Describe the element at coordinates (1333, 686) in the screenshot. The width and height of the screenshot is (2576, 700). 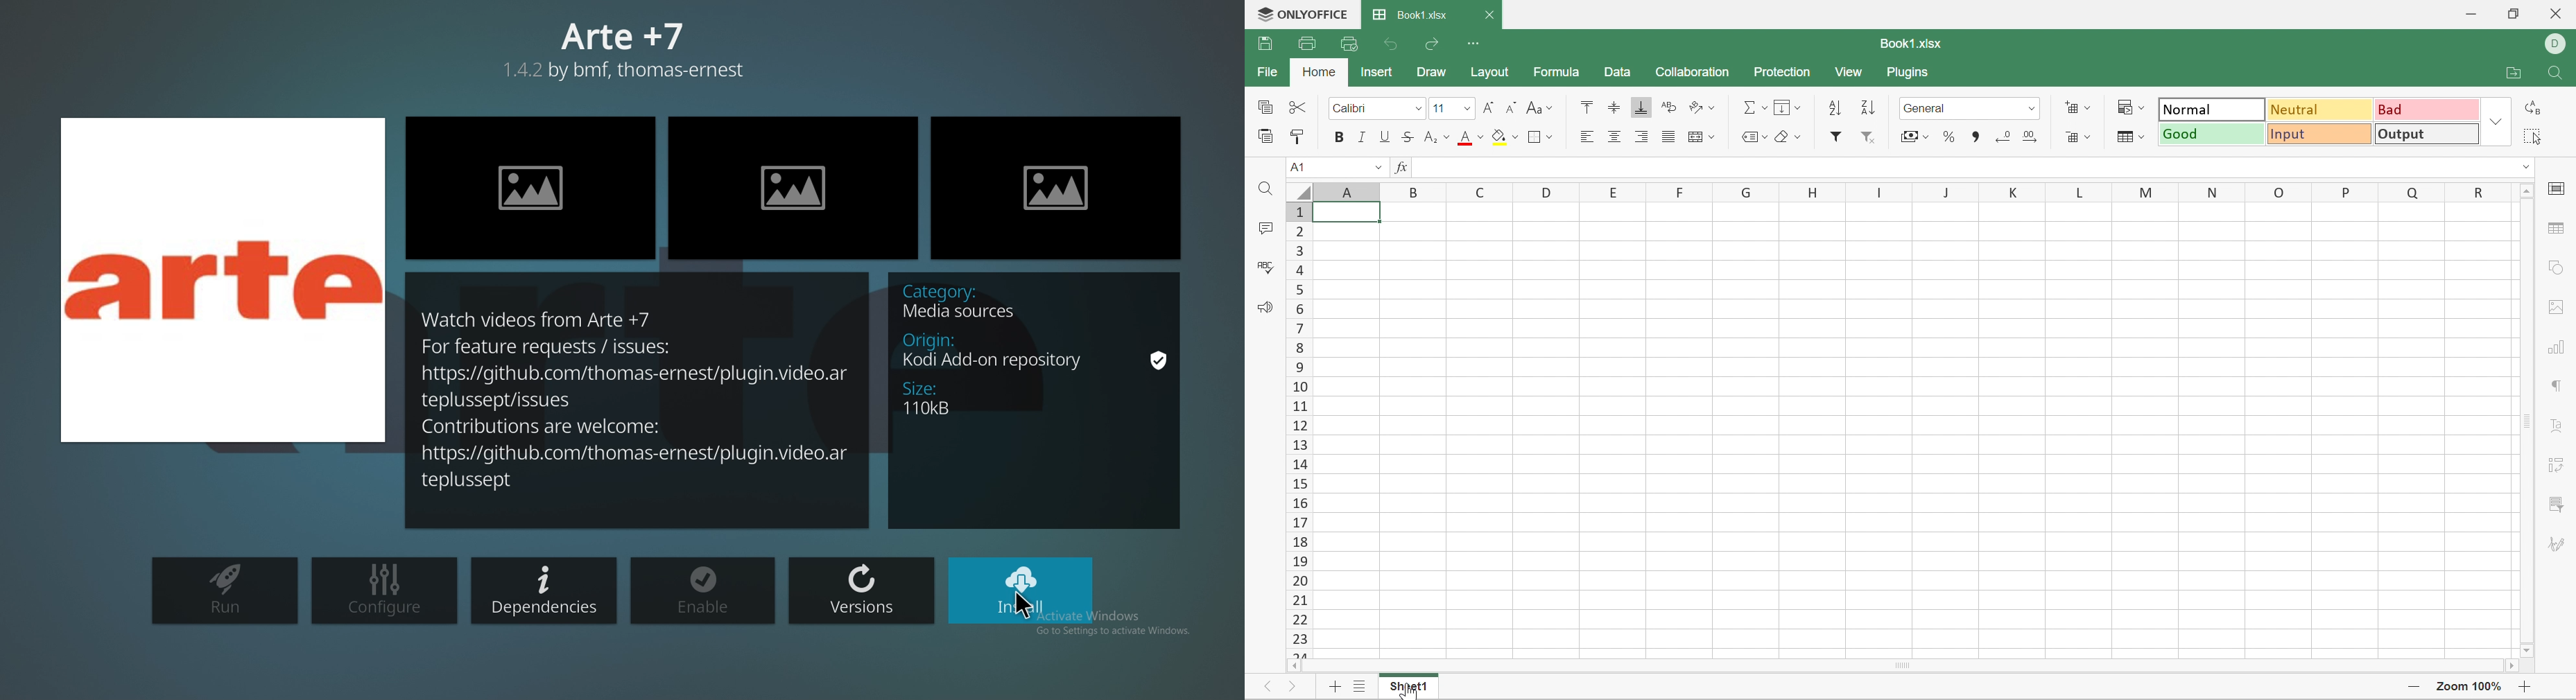
I see `Add sheet` at that location.